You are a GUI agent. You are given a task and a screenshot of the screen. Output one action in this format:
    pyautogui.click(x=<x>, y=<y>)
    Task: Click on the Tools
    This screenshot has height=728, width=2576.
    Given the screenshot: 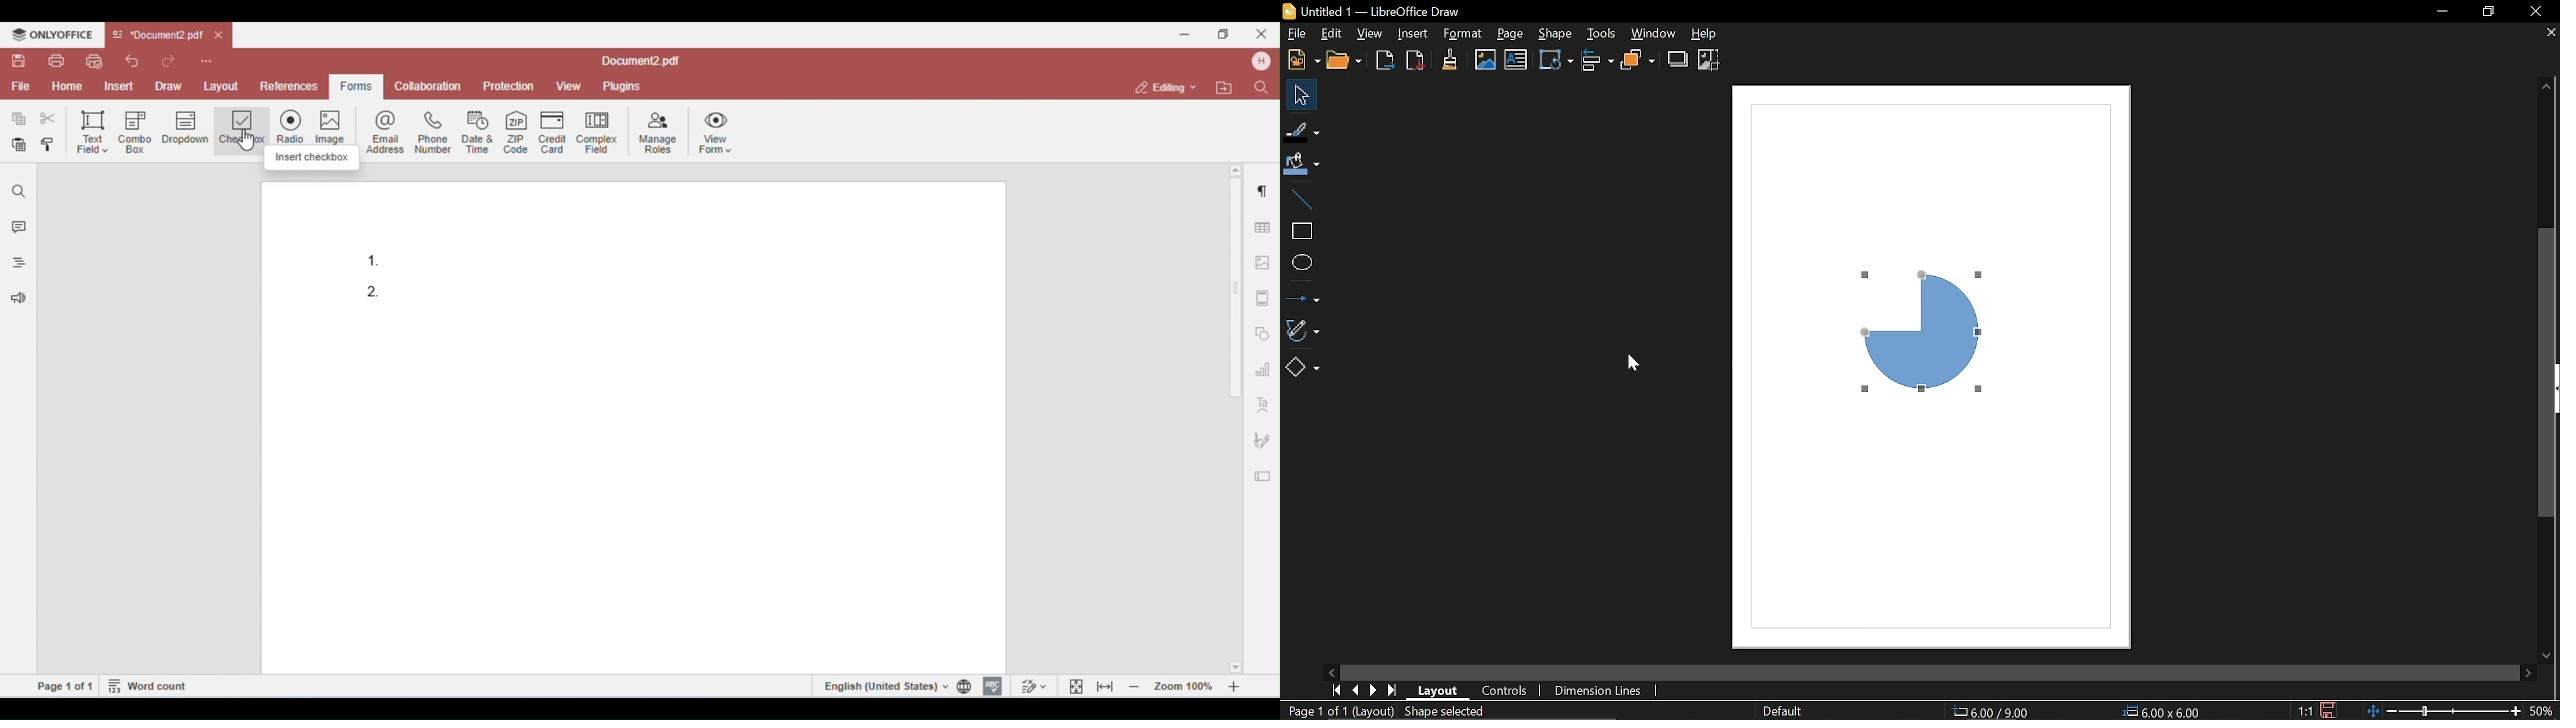 What is the action you would take?
    pyautogui.click(x=1602, y=34)
    